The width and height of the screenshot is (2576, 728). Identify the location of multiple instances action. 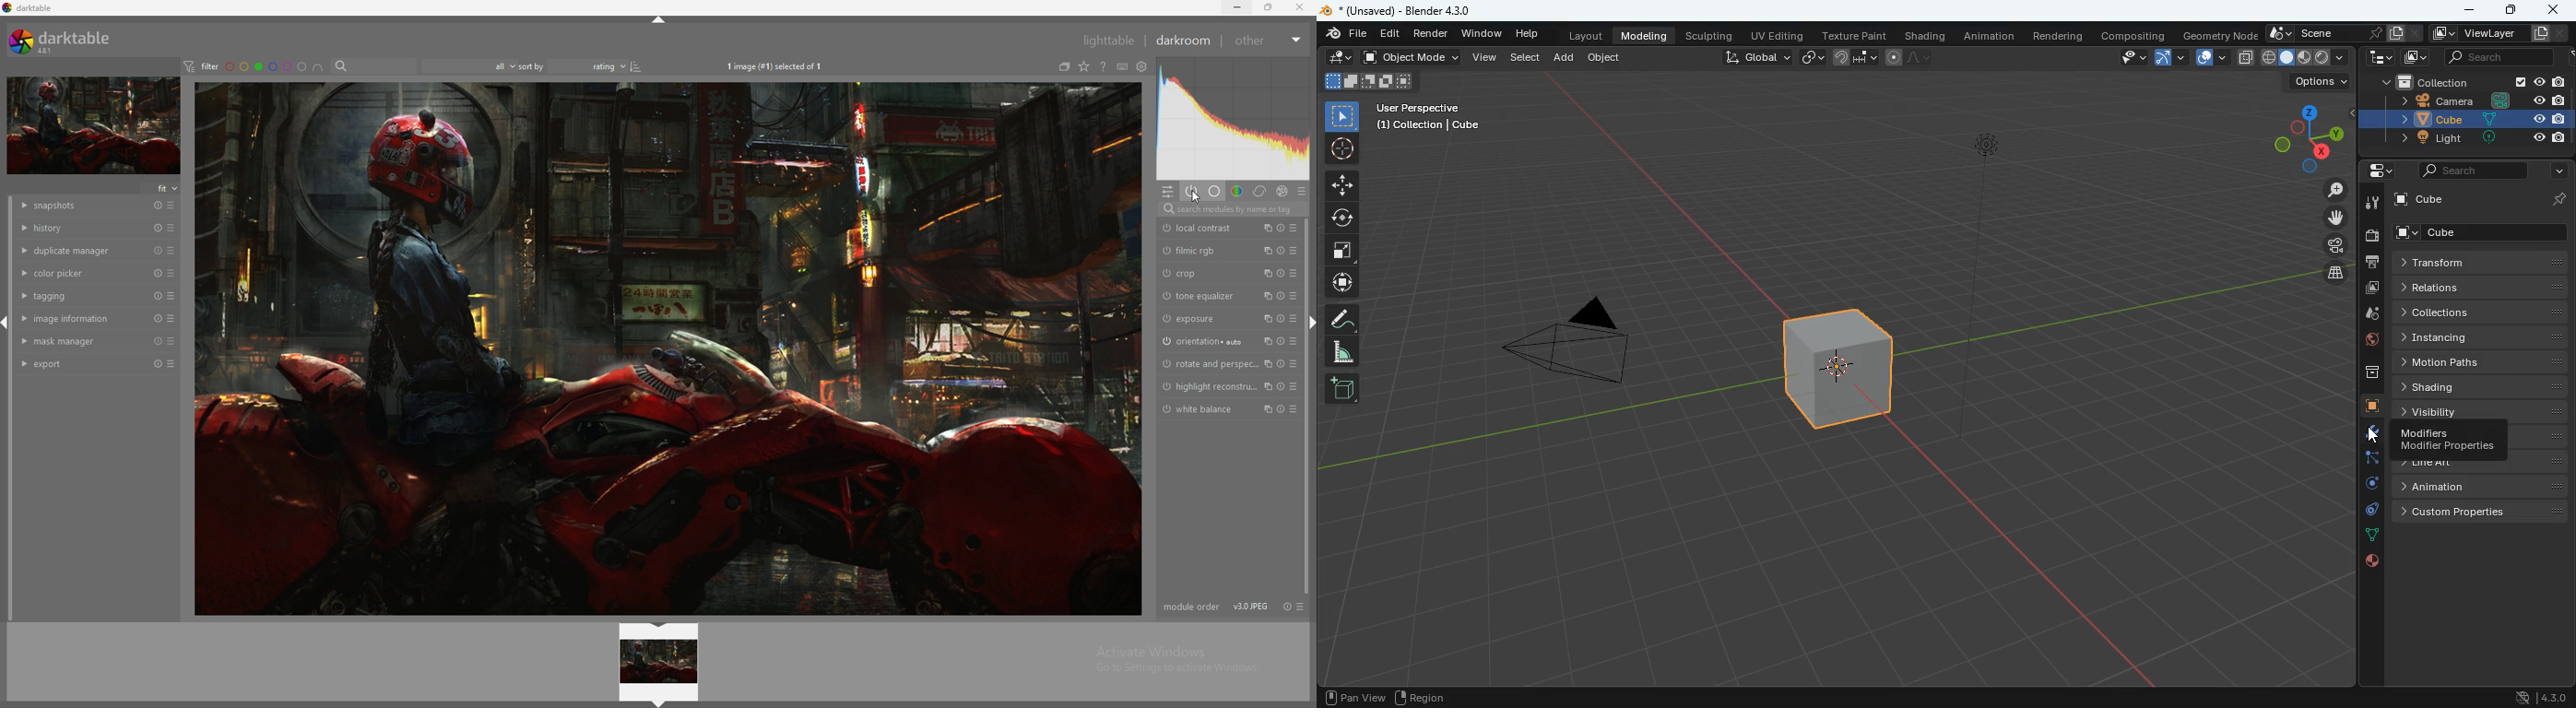
(1269, 341).